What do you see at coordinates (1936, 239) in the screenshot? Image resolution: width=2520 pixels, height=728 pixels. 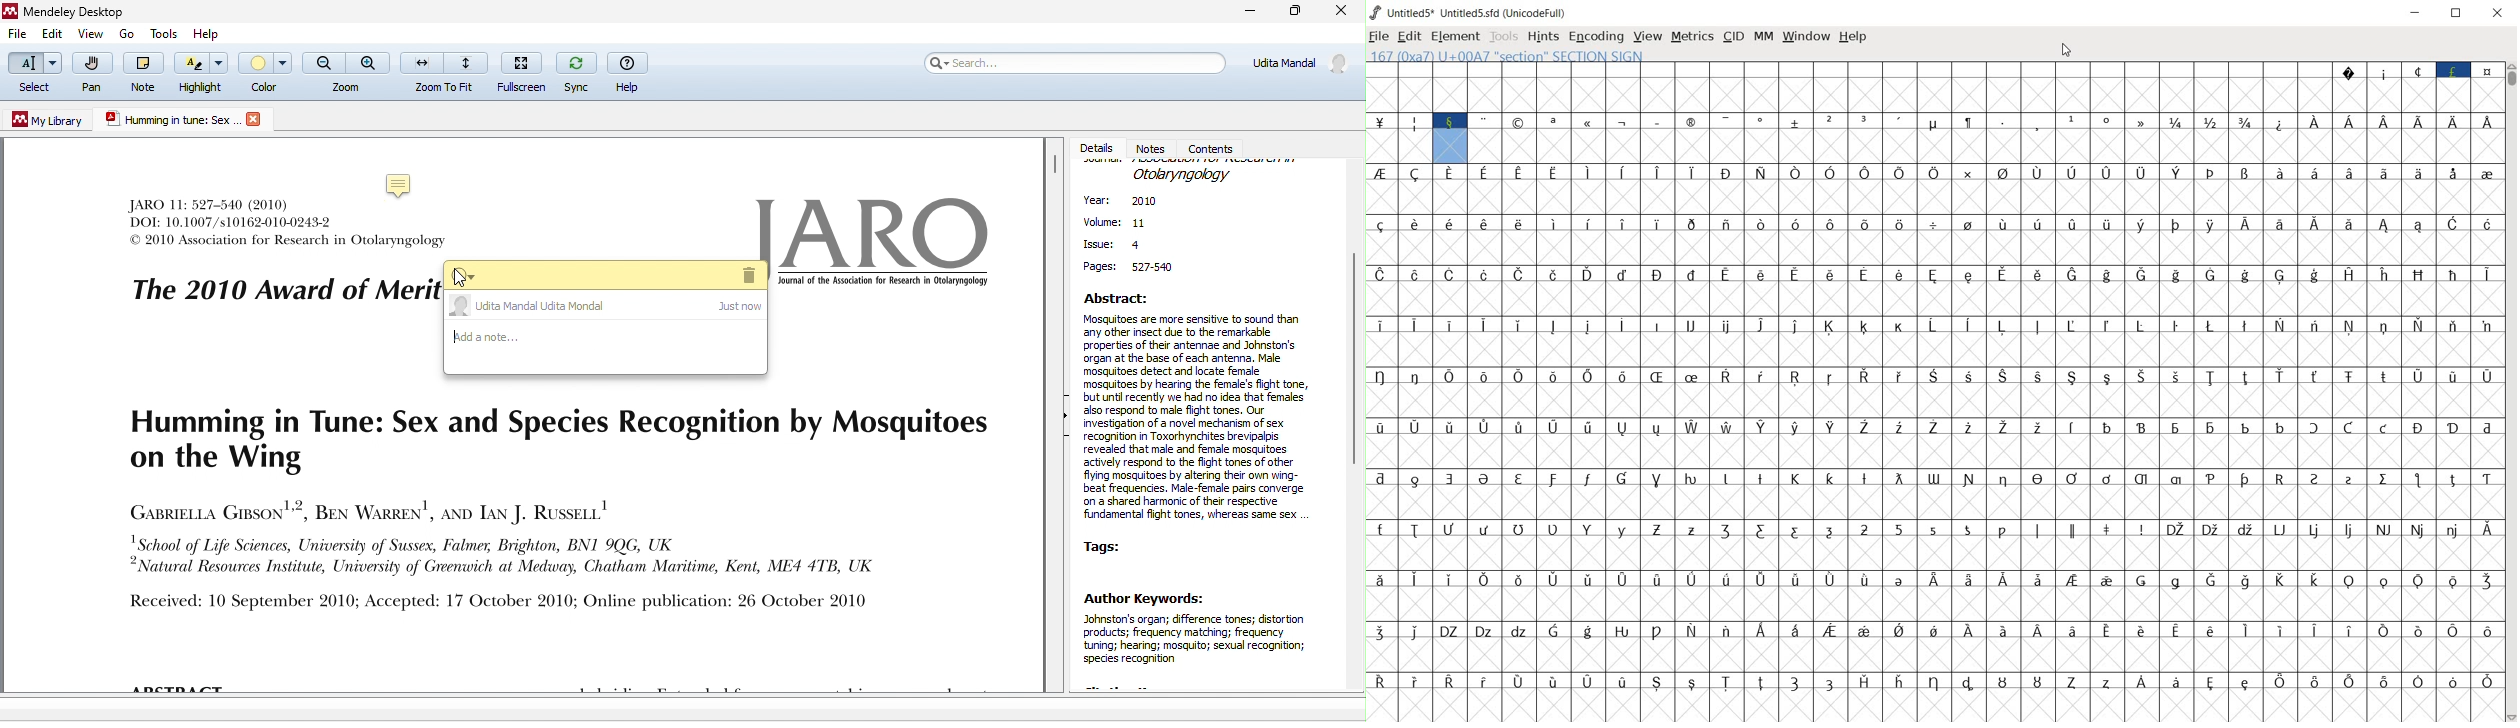 I see `division` at bounding box center [1936, 239].